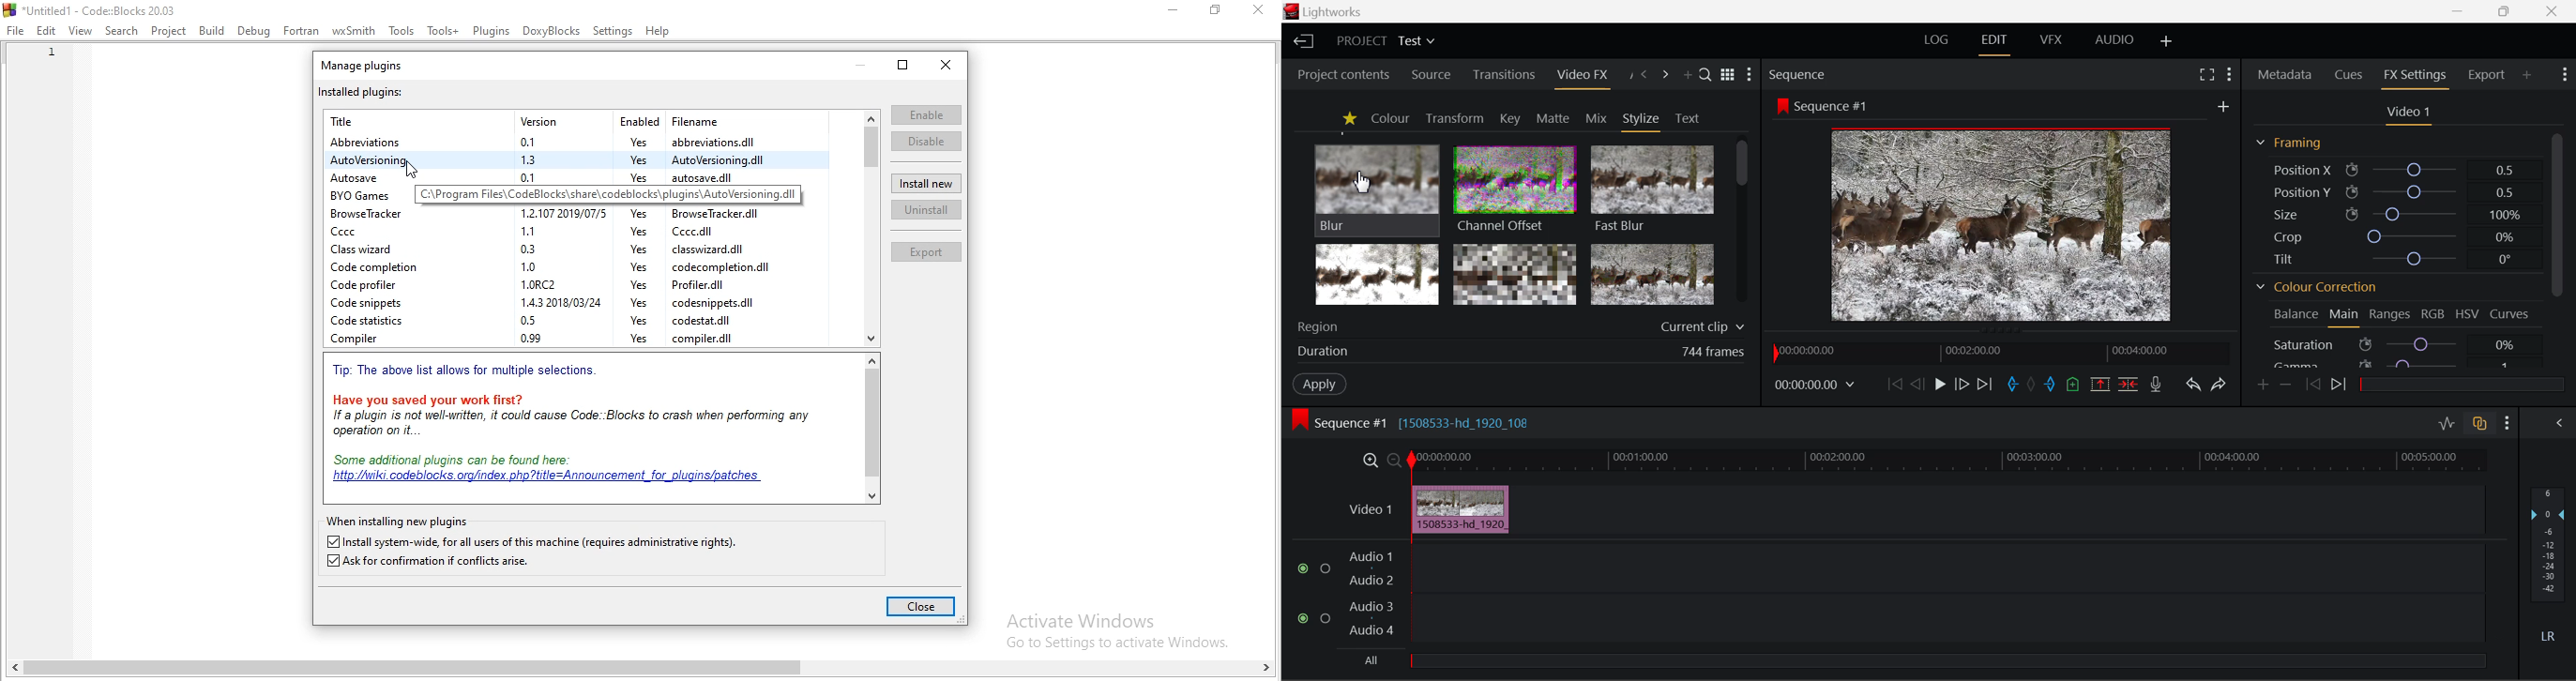 The height and width of the screenshot is (700, 2576). Describe the element at coordinates (1511, 187) in the screenshot. I see `Channel Offset` at that location.